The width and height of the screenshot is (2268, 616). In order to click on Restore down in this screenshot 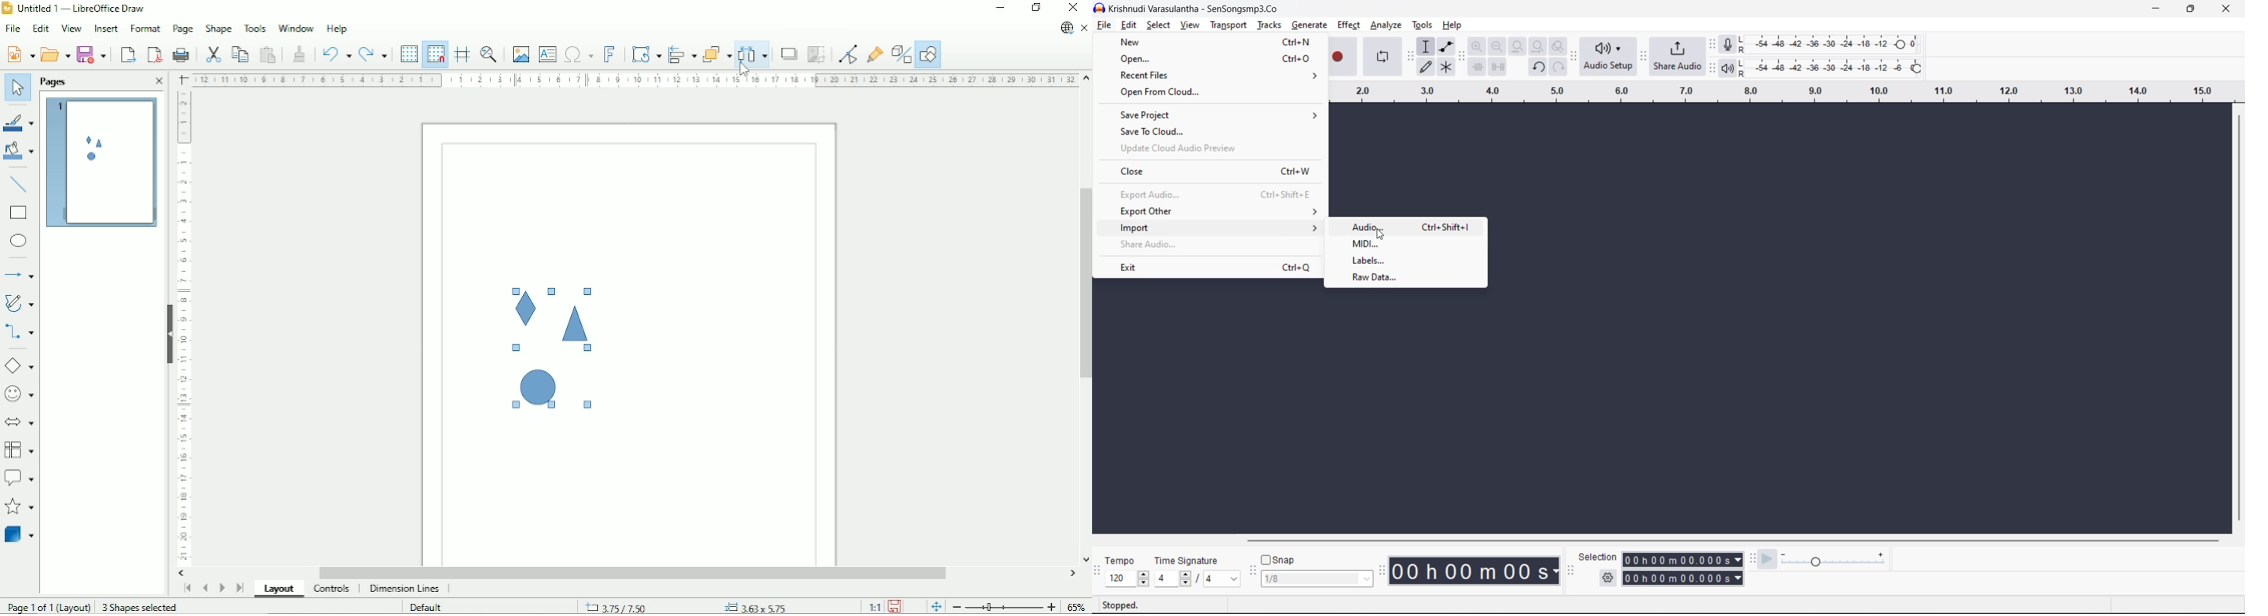, I will do `click(1036, 8)`.